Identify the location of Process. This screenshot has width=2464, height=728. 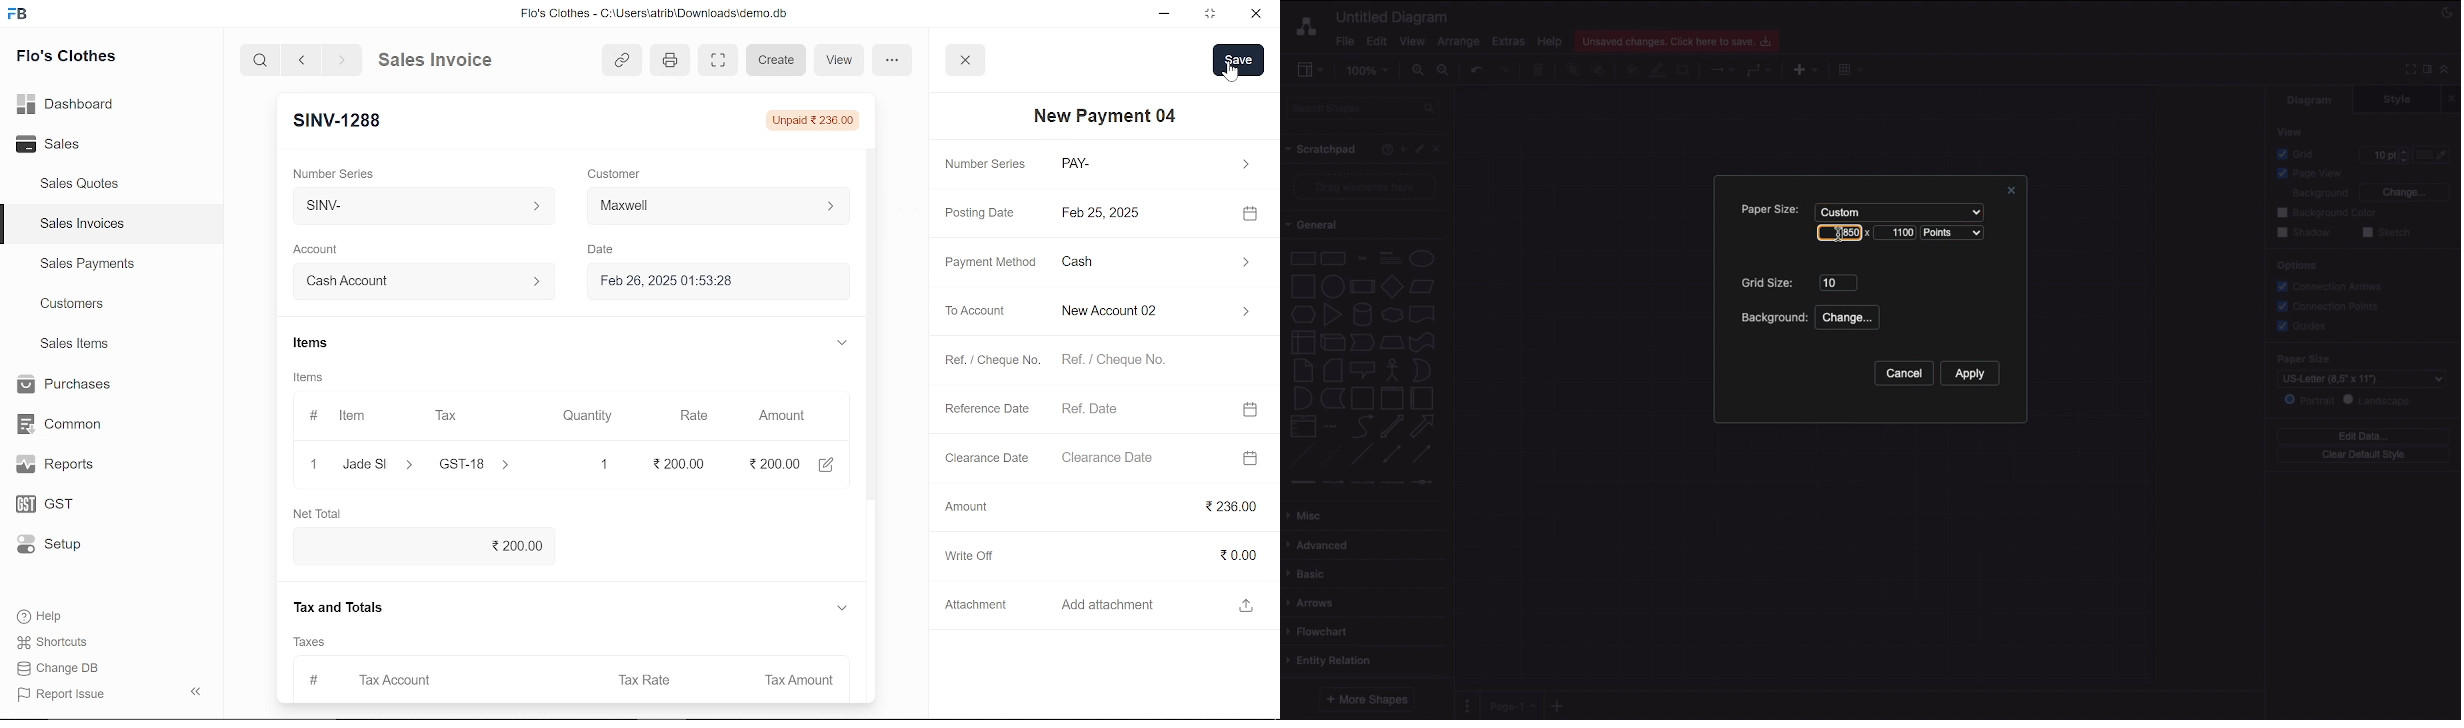
(1361, 288).